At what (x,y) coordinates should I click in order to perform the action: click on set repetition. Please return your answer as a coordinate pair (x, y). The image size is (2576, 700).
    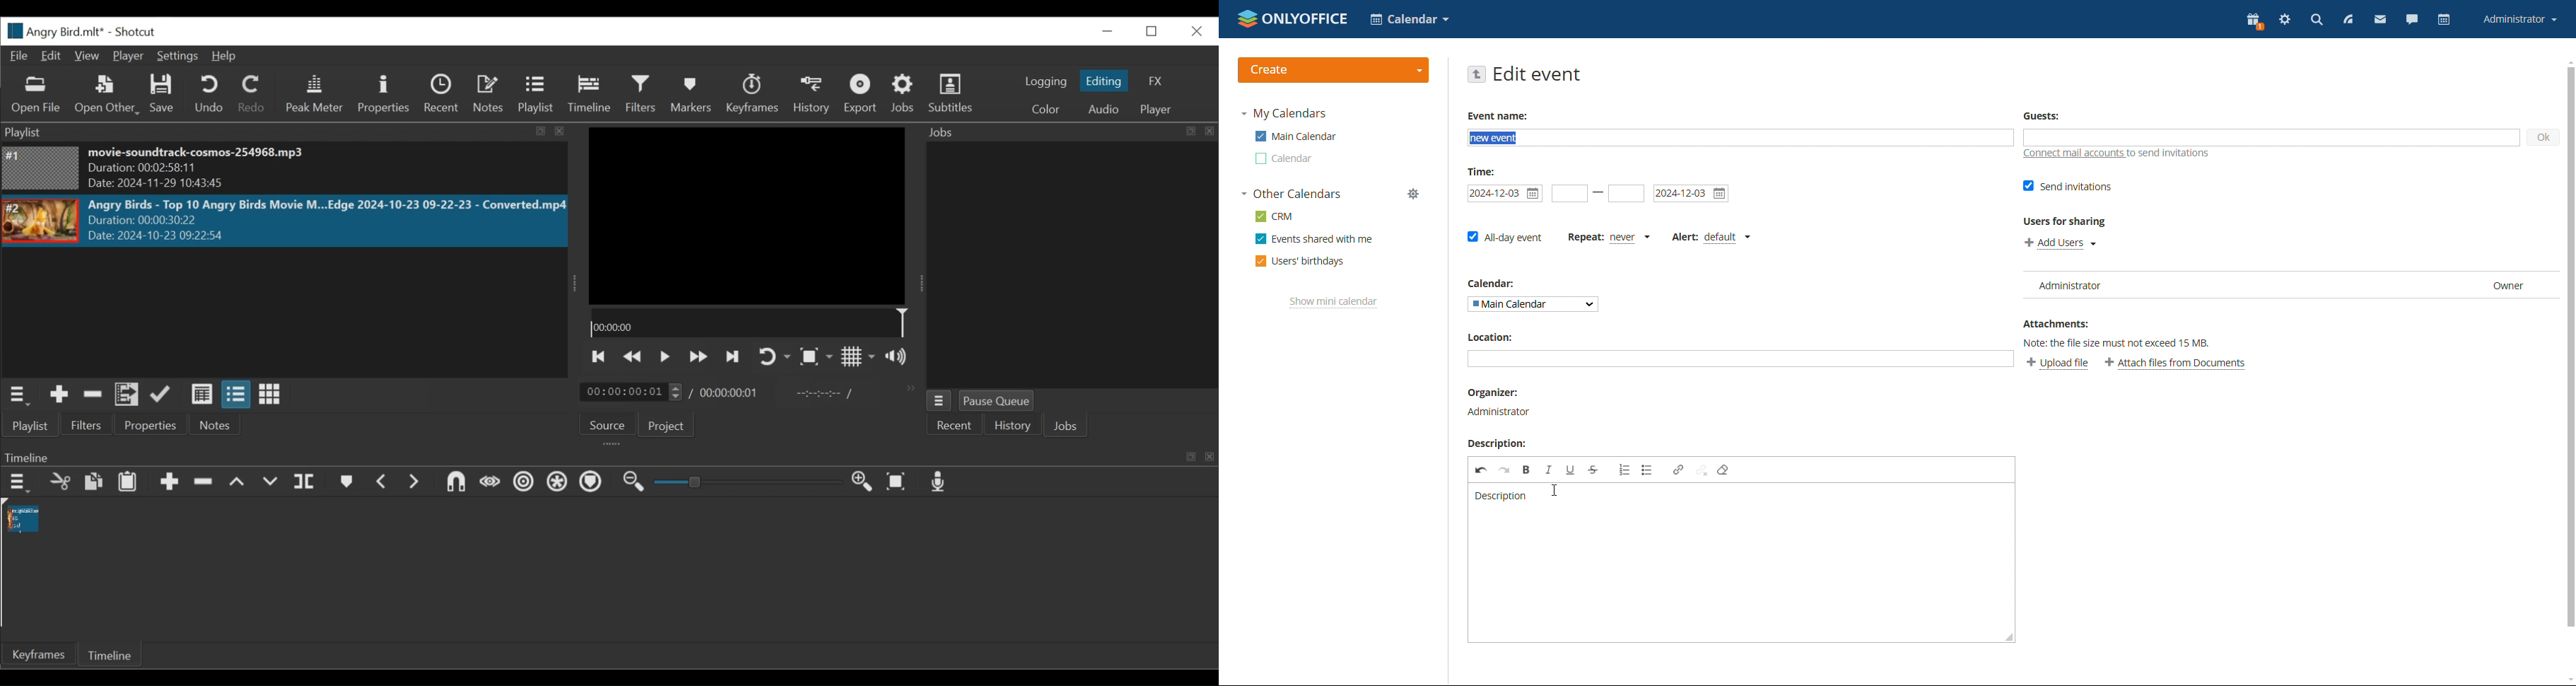
    Looking at the image, I should click on (1582, 238).